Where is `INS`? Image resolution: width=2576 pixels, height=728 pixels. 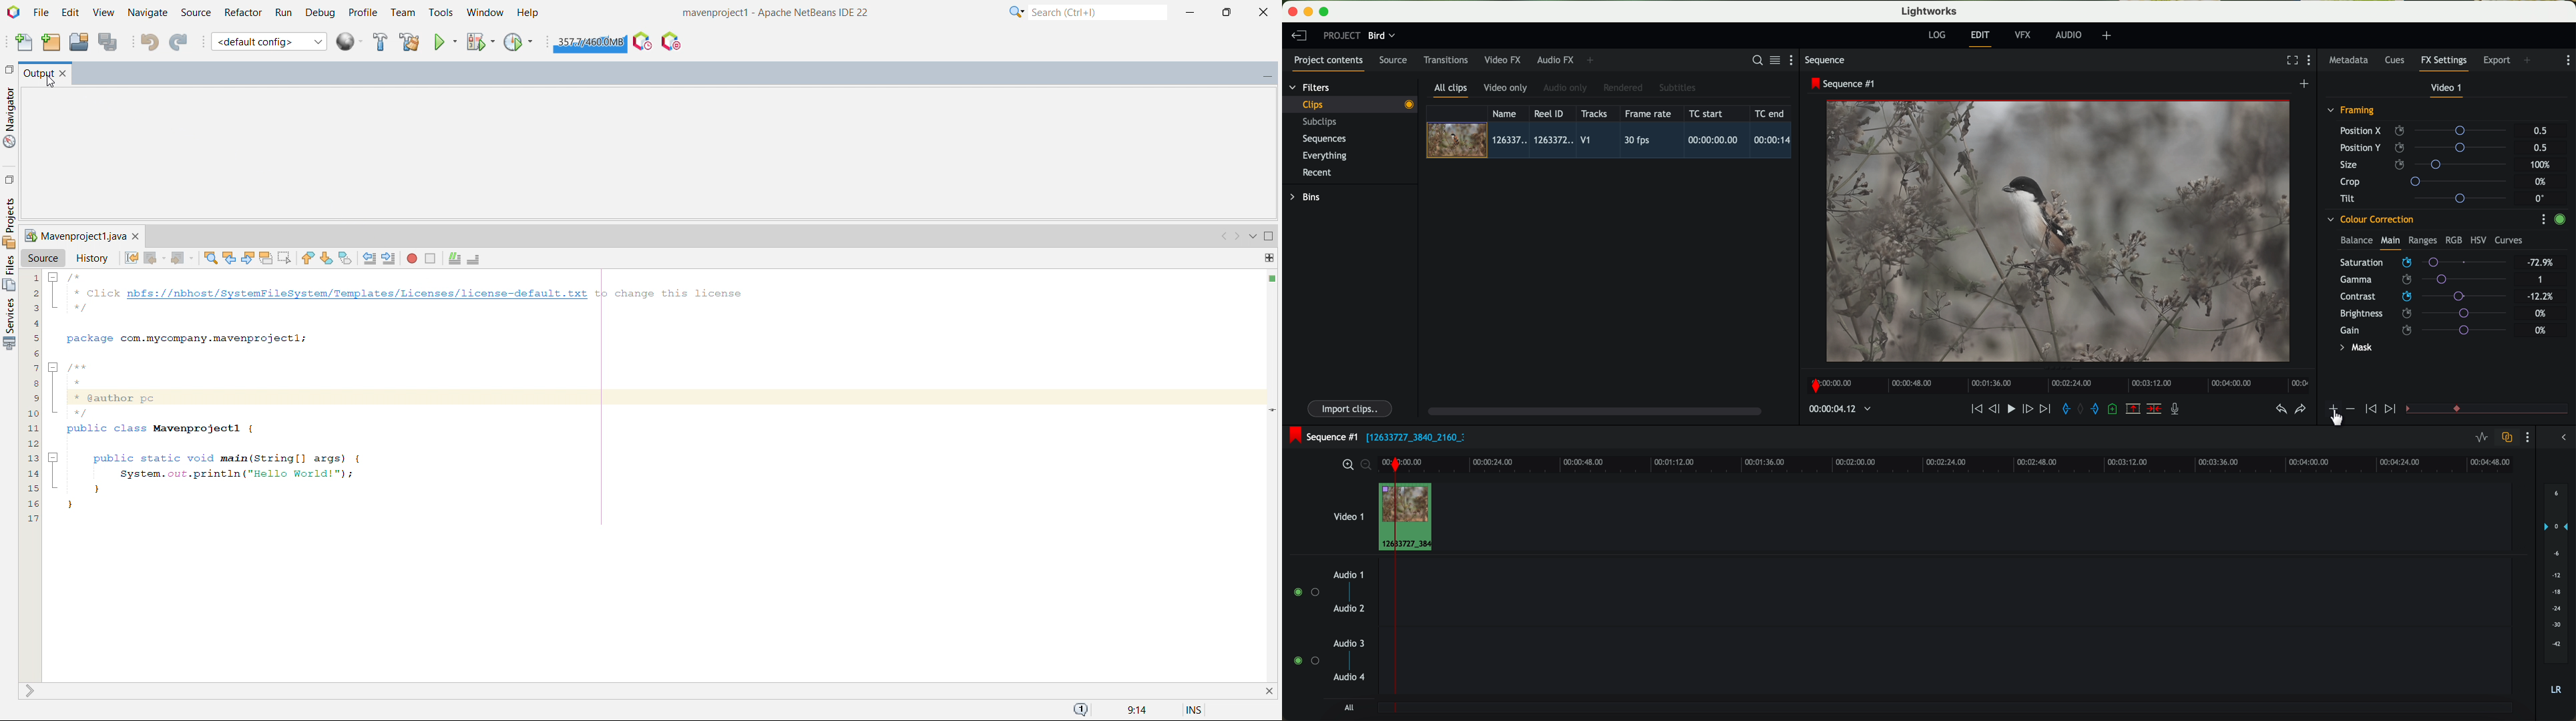
INS is located at coordinates (1187, 708).